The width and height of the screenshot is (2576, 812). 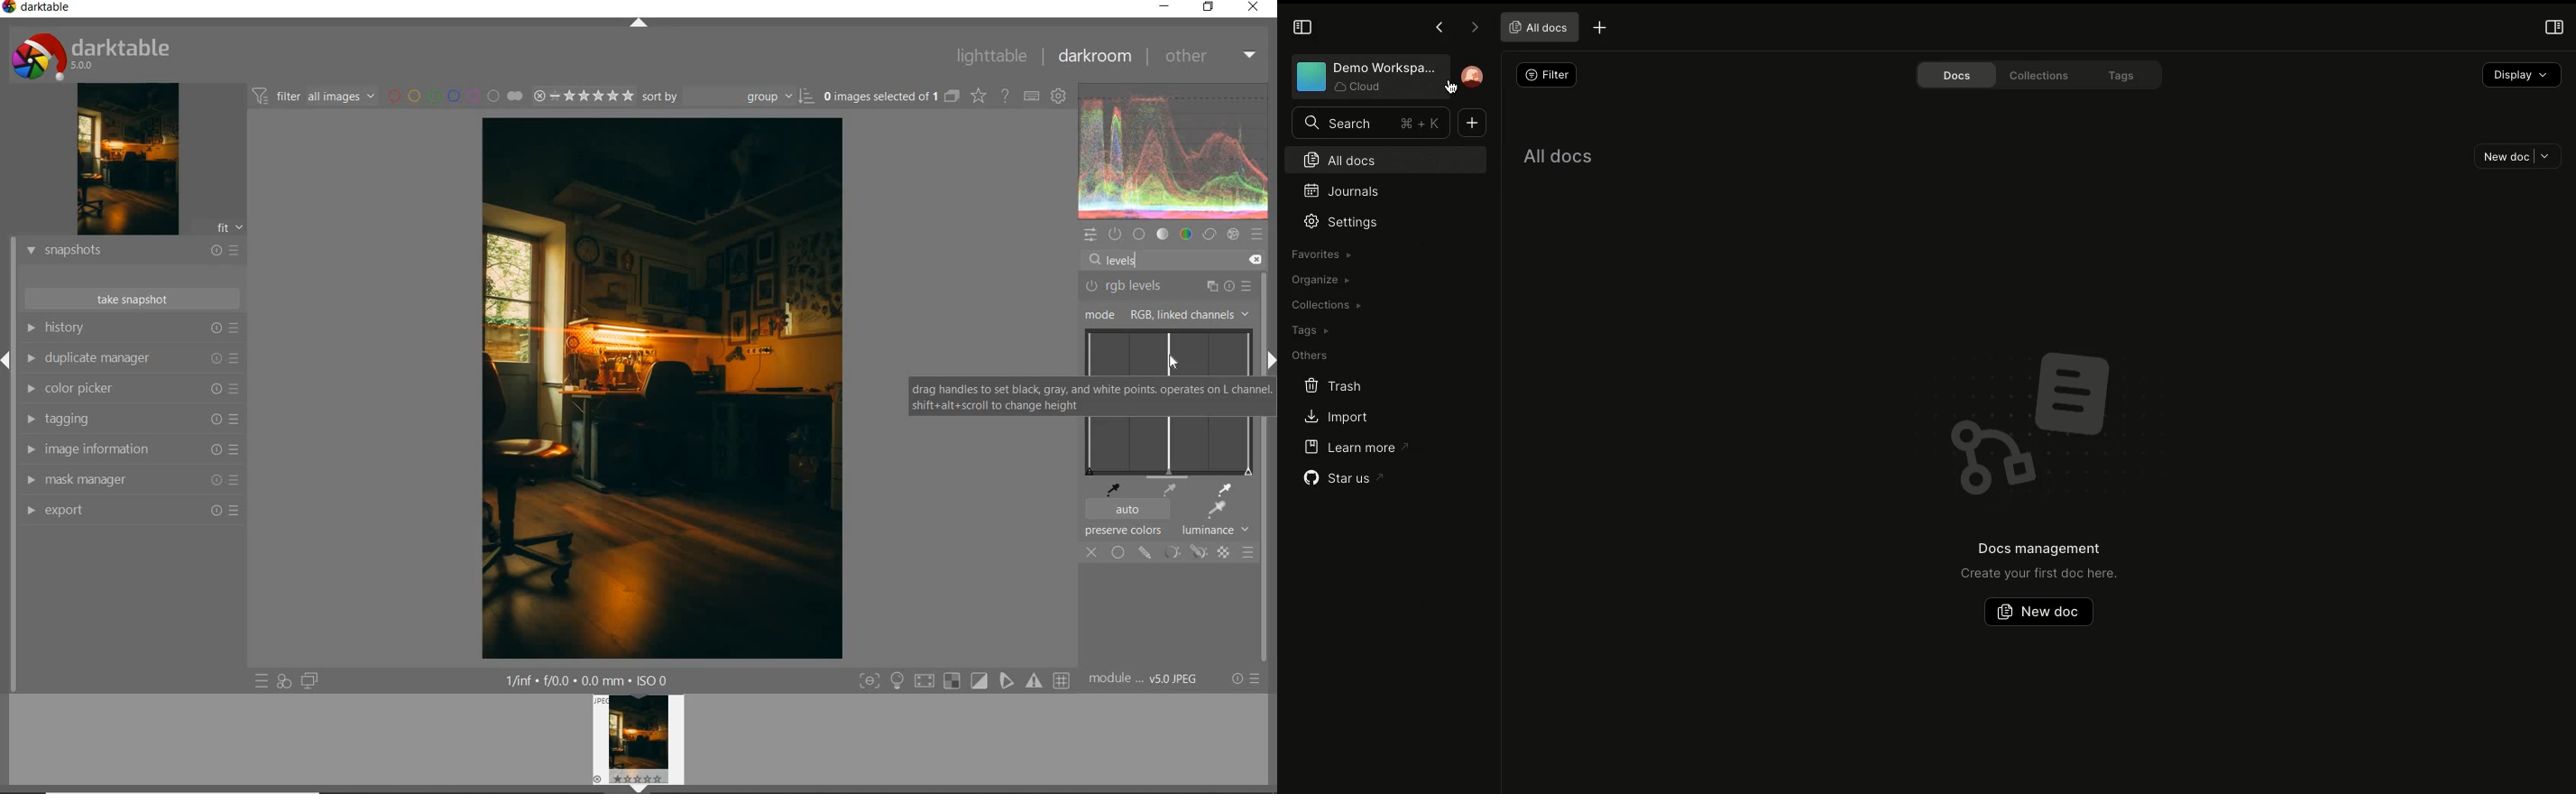 I want to click on blending options, so click(x=1248, y=552).